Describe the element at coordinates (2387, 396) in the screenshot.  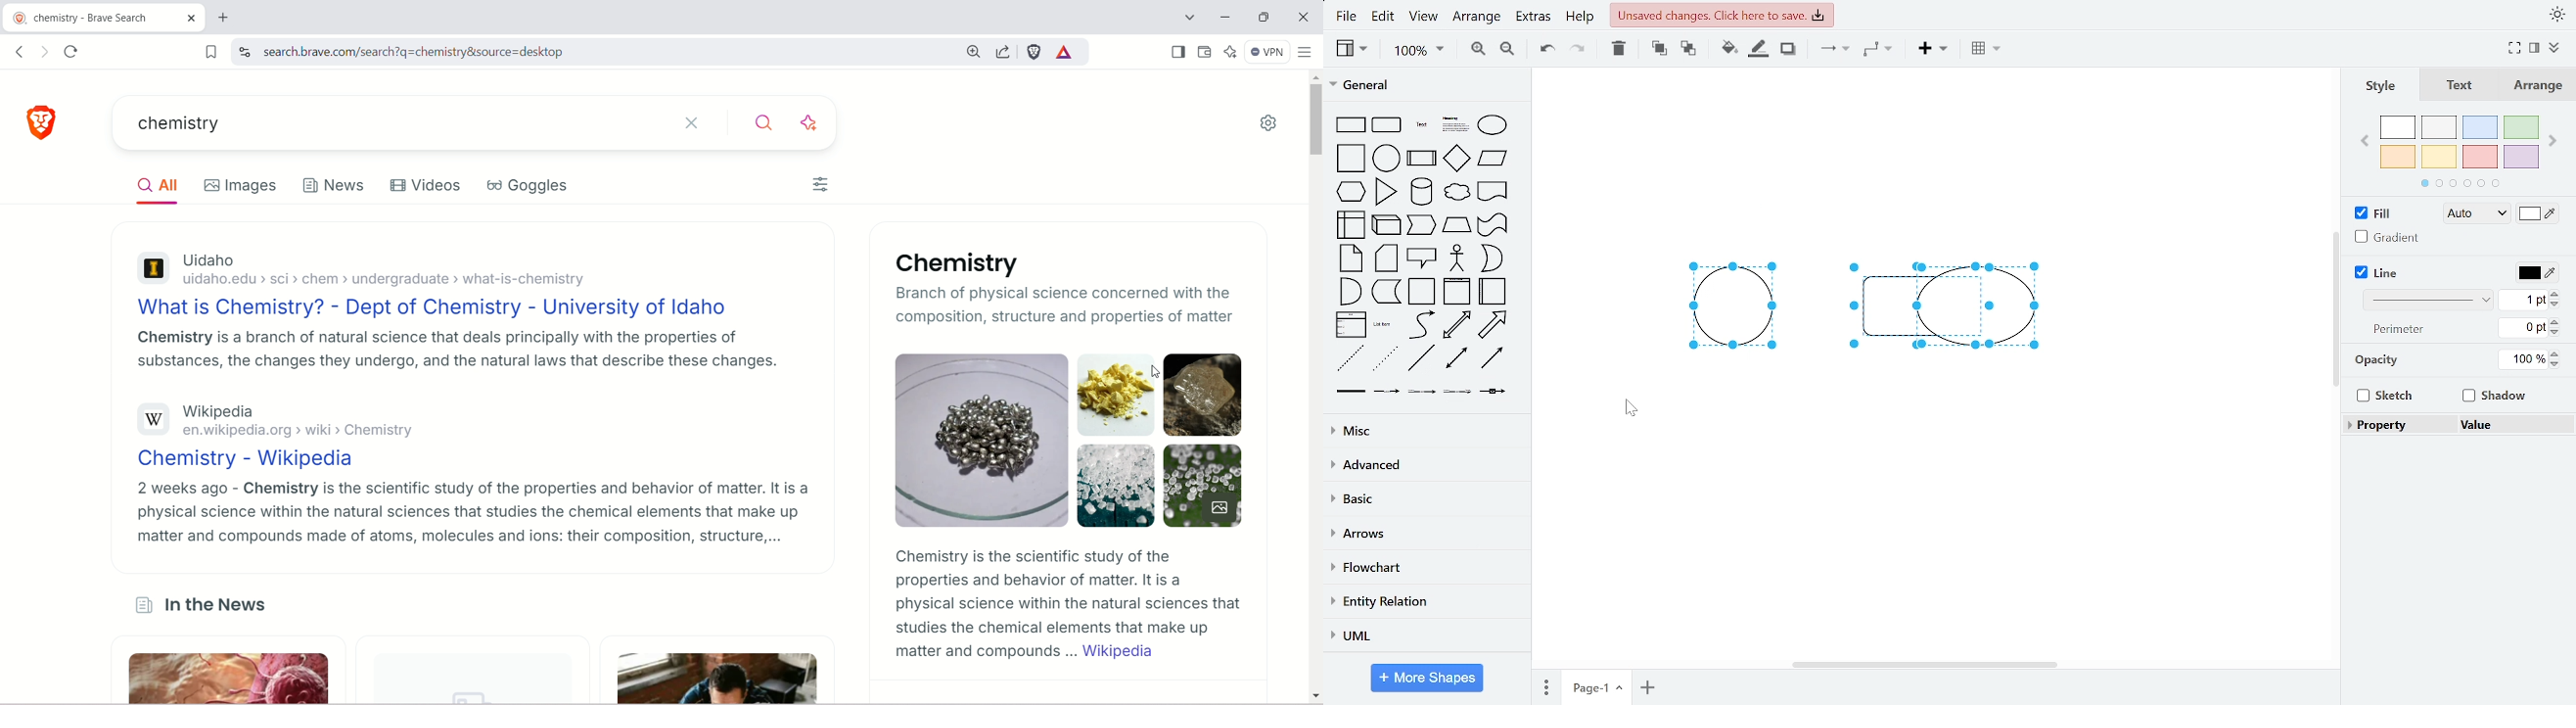
I see `Sketch` at that location.